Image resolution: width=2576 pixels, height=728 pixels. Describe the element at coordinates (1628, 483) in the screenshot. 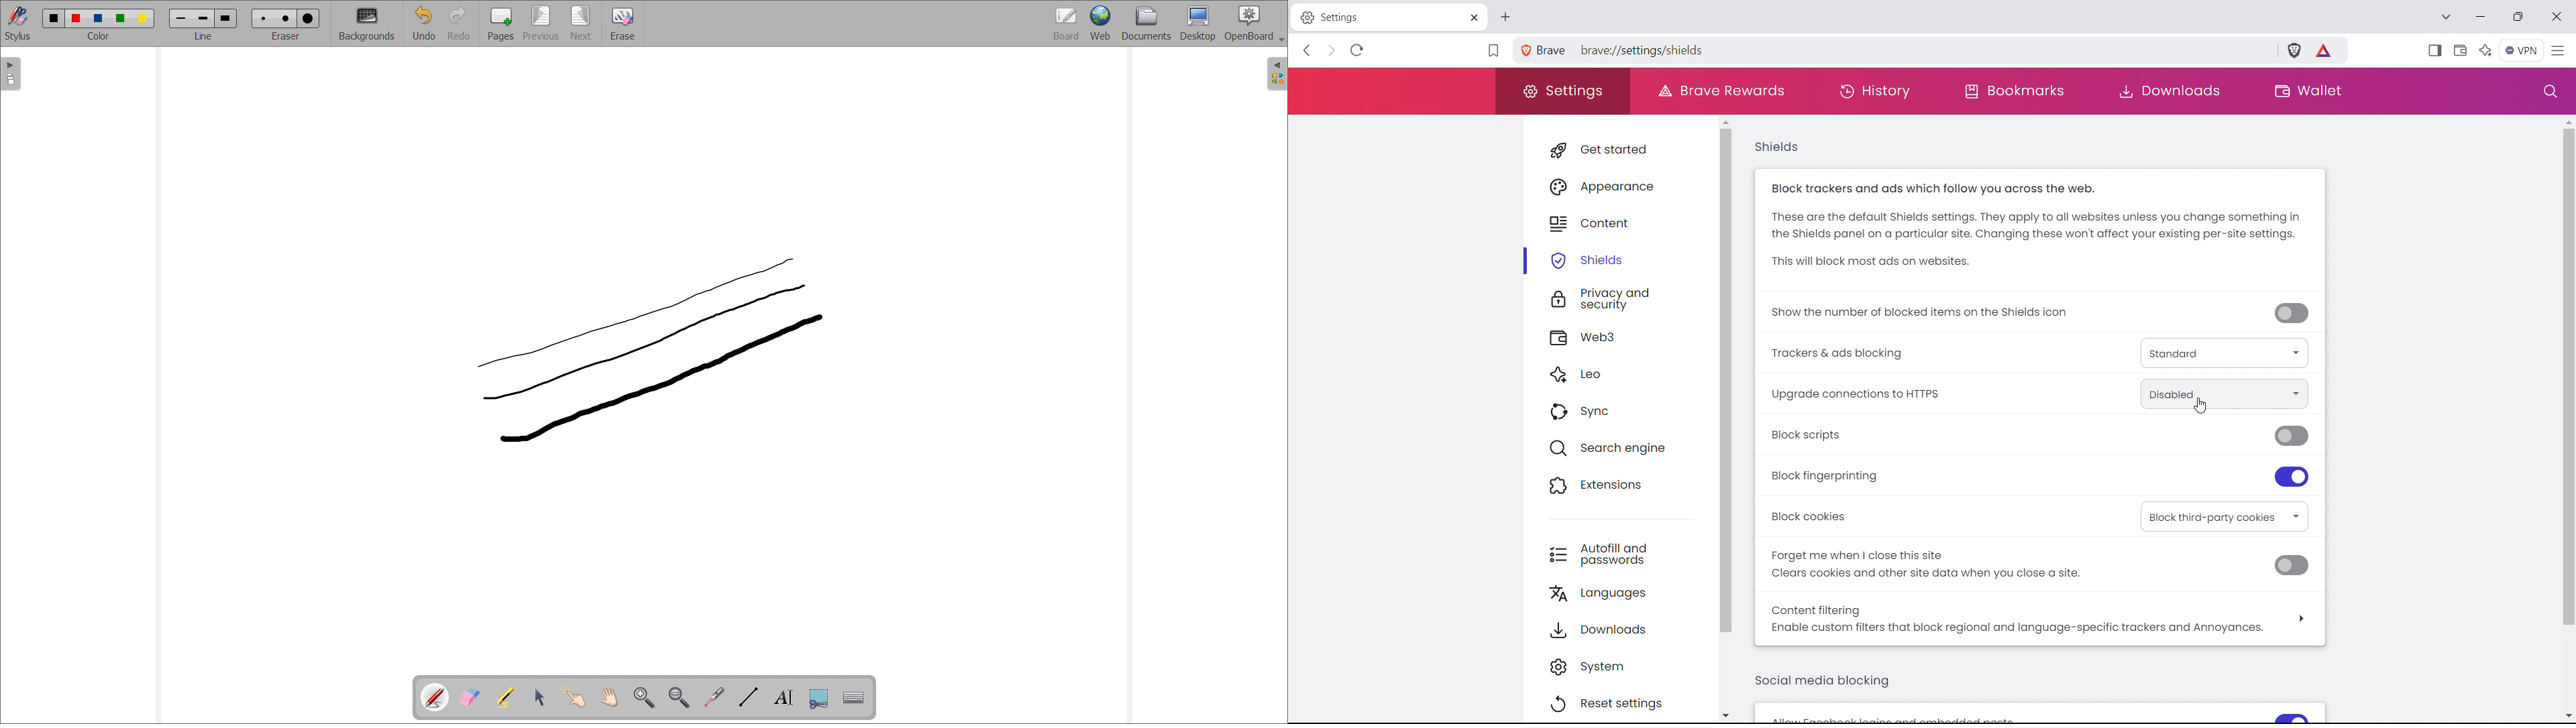

I see `extensions` at that location.